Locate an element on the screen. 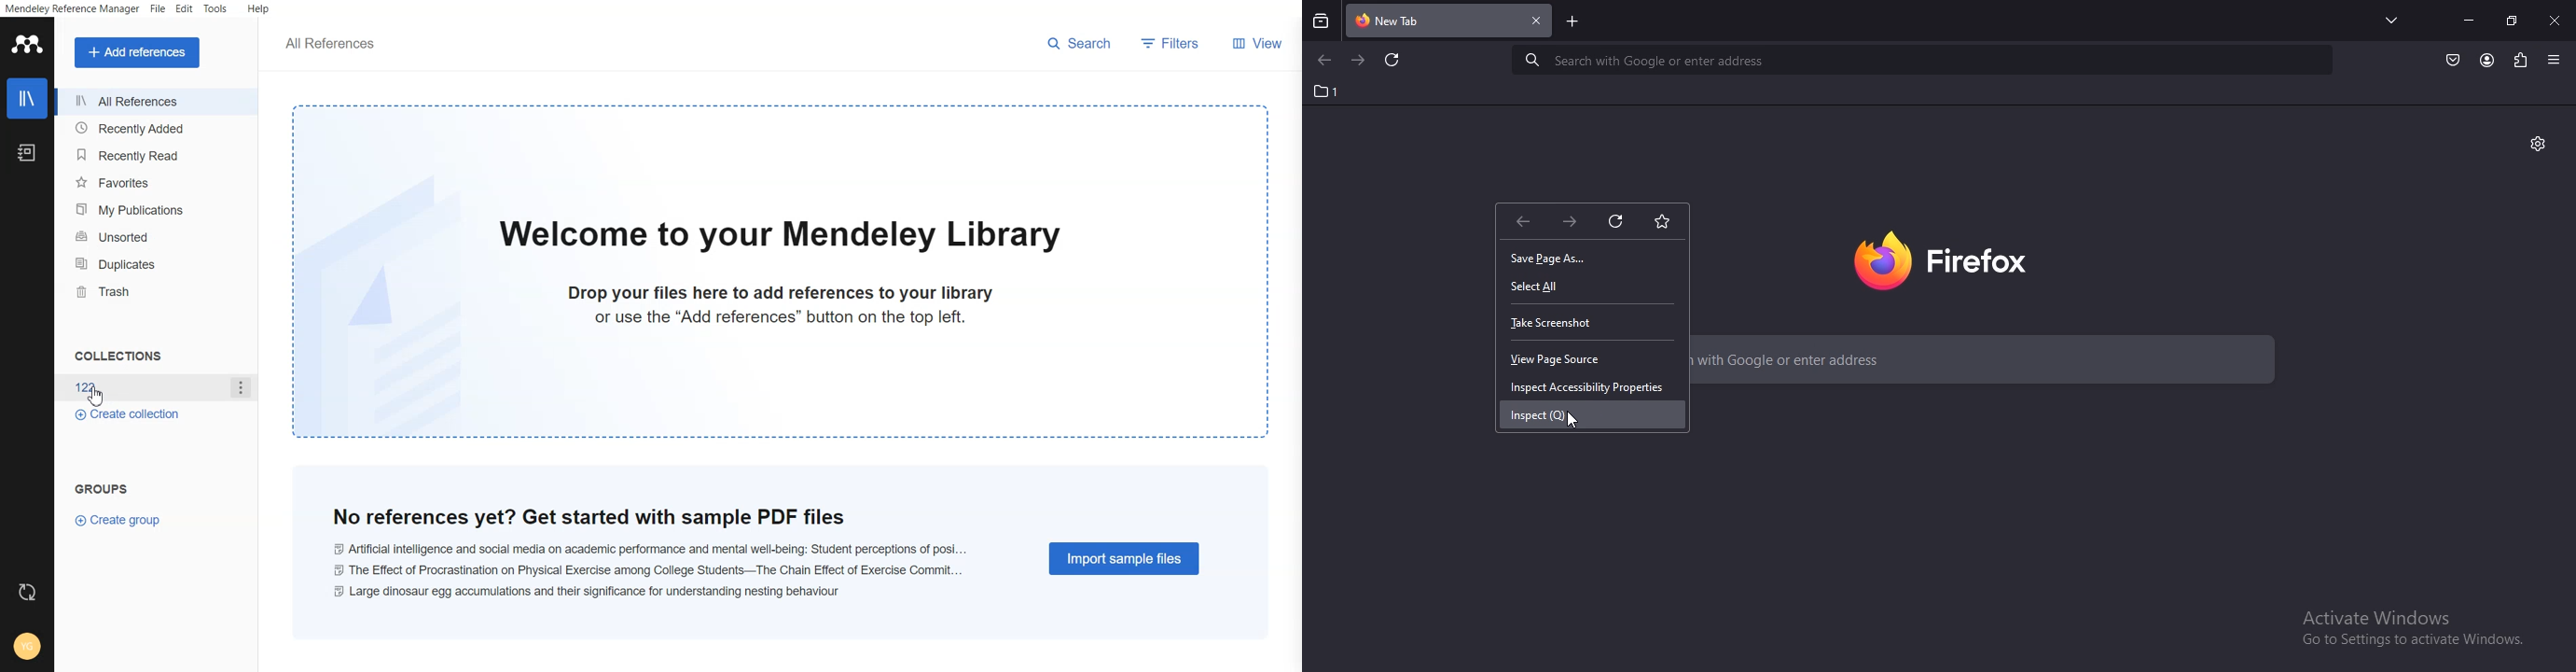 This screenshot has width=2576, height=672. Ai and social media on academic performance and mental well-being: student perceptions of posi... is located at coordinates (651, 546).